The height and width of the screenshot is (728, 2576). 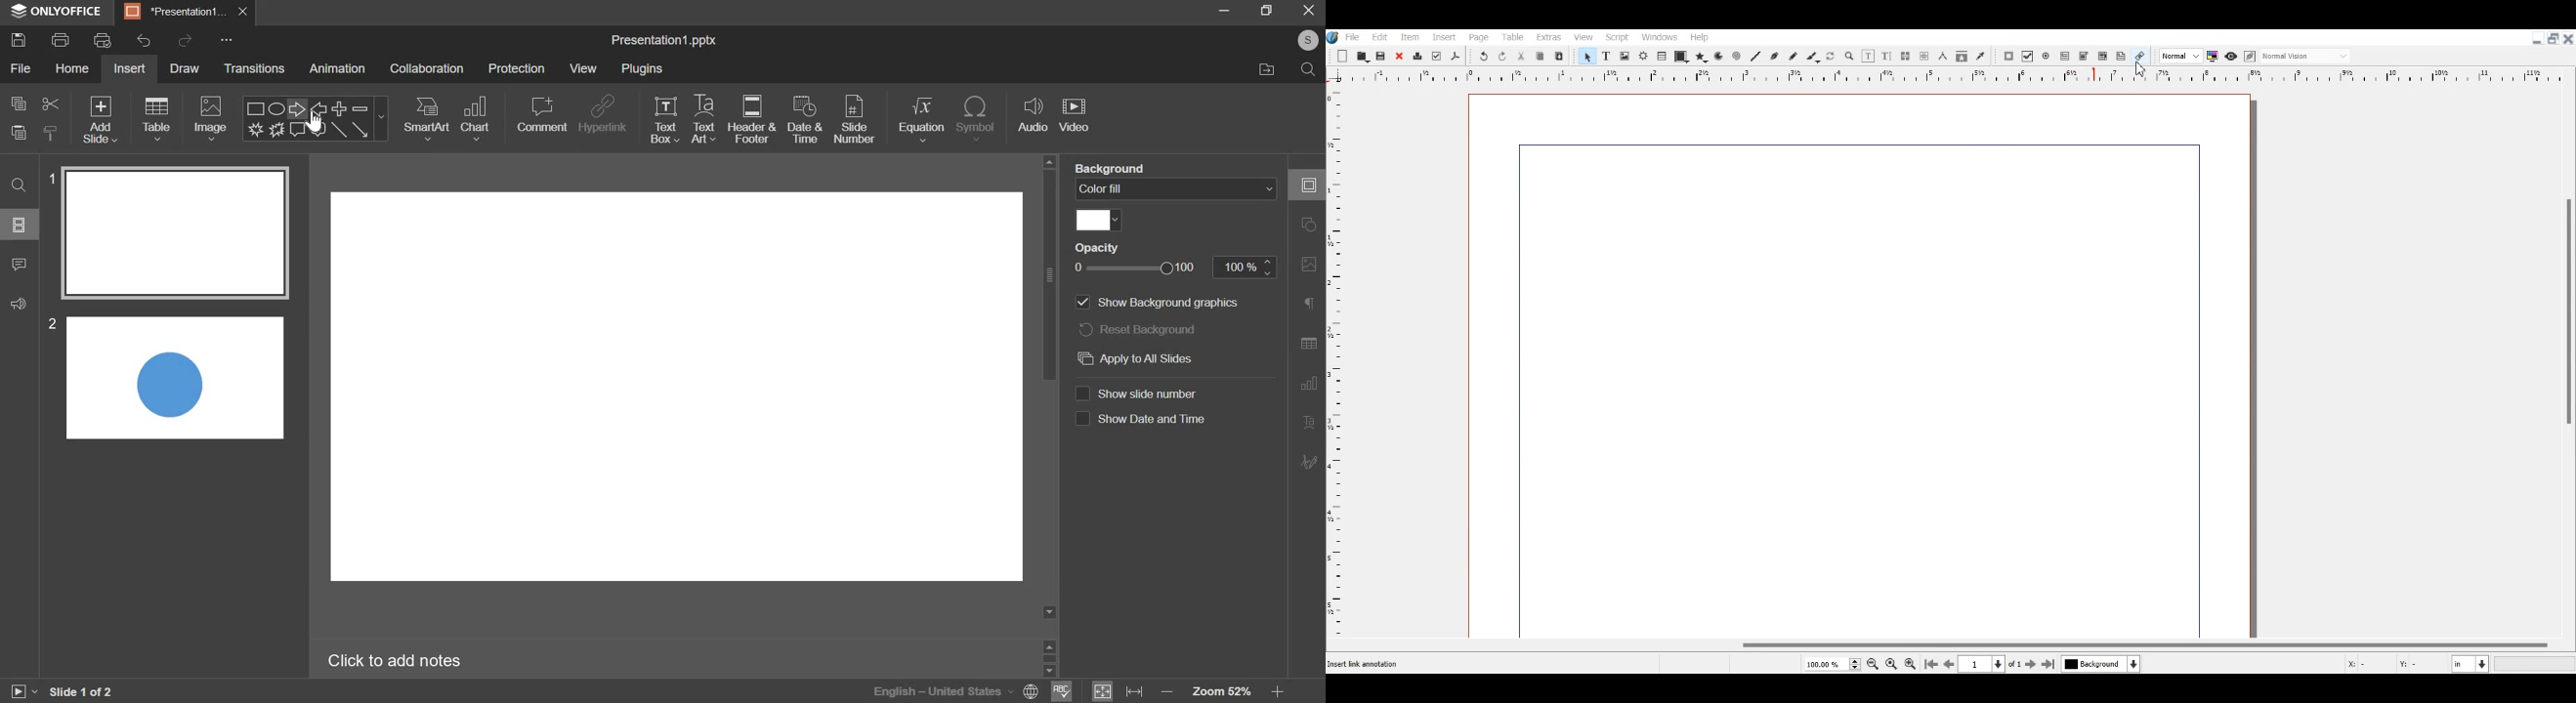 What do you see at coordinates (1399, 57) in the screenshot?
I see `Close` at bounding box center [1399, 57].